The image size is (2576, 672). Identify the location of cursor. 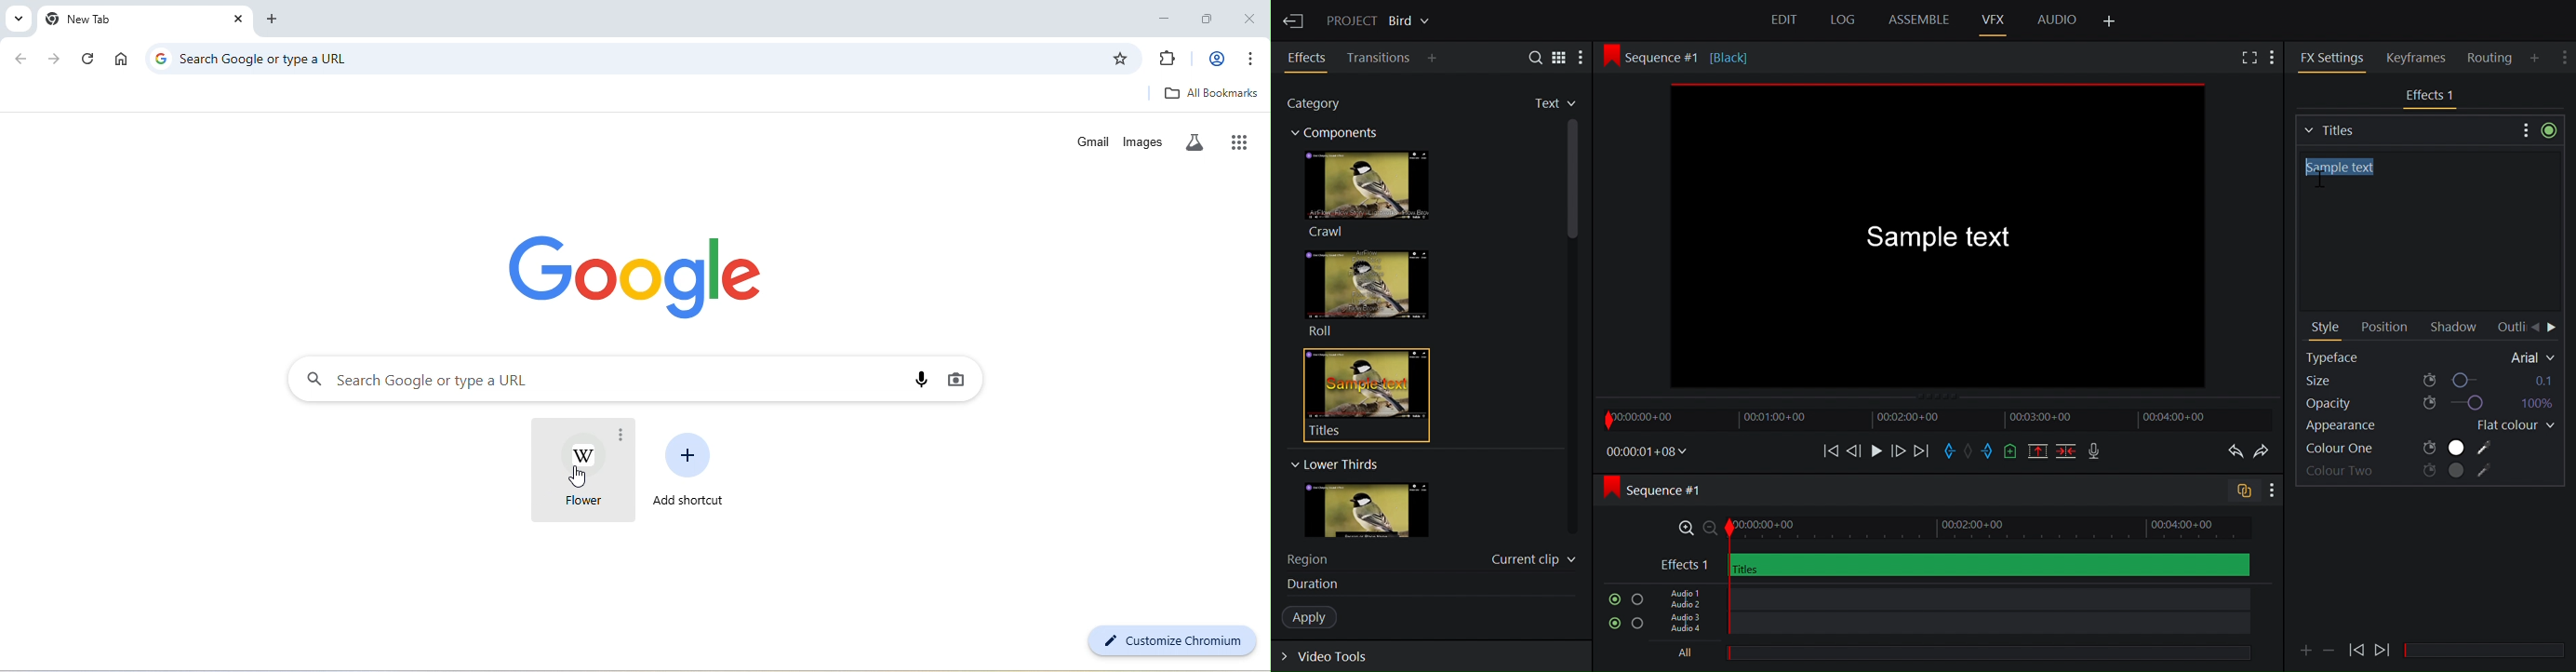
(578, 479).